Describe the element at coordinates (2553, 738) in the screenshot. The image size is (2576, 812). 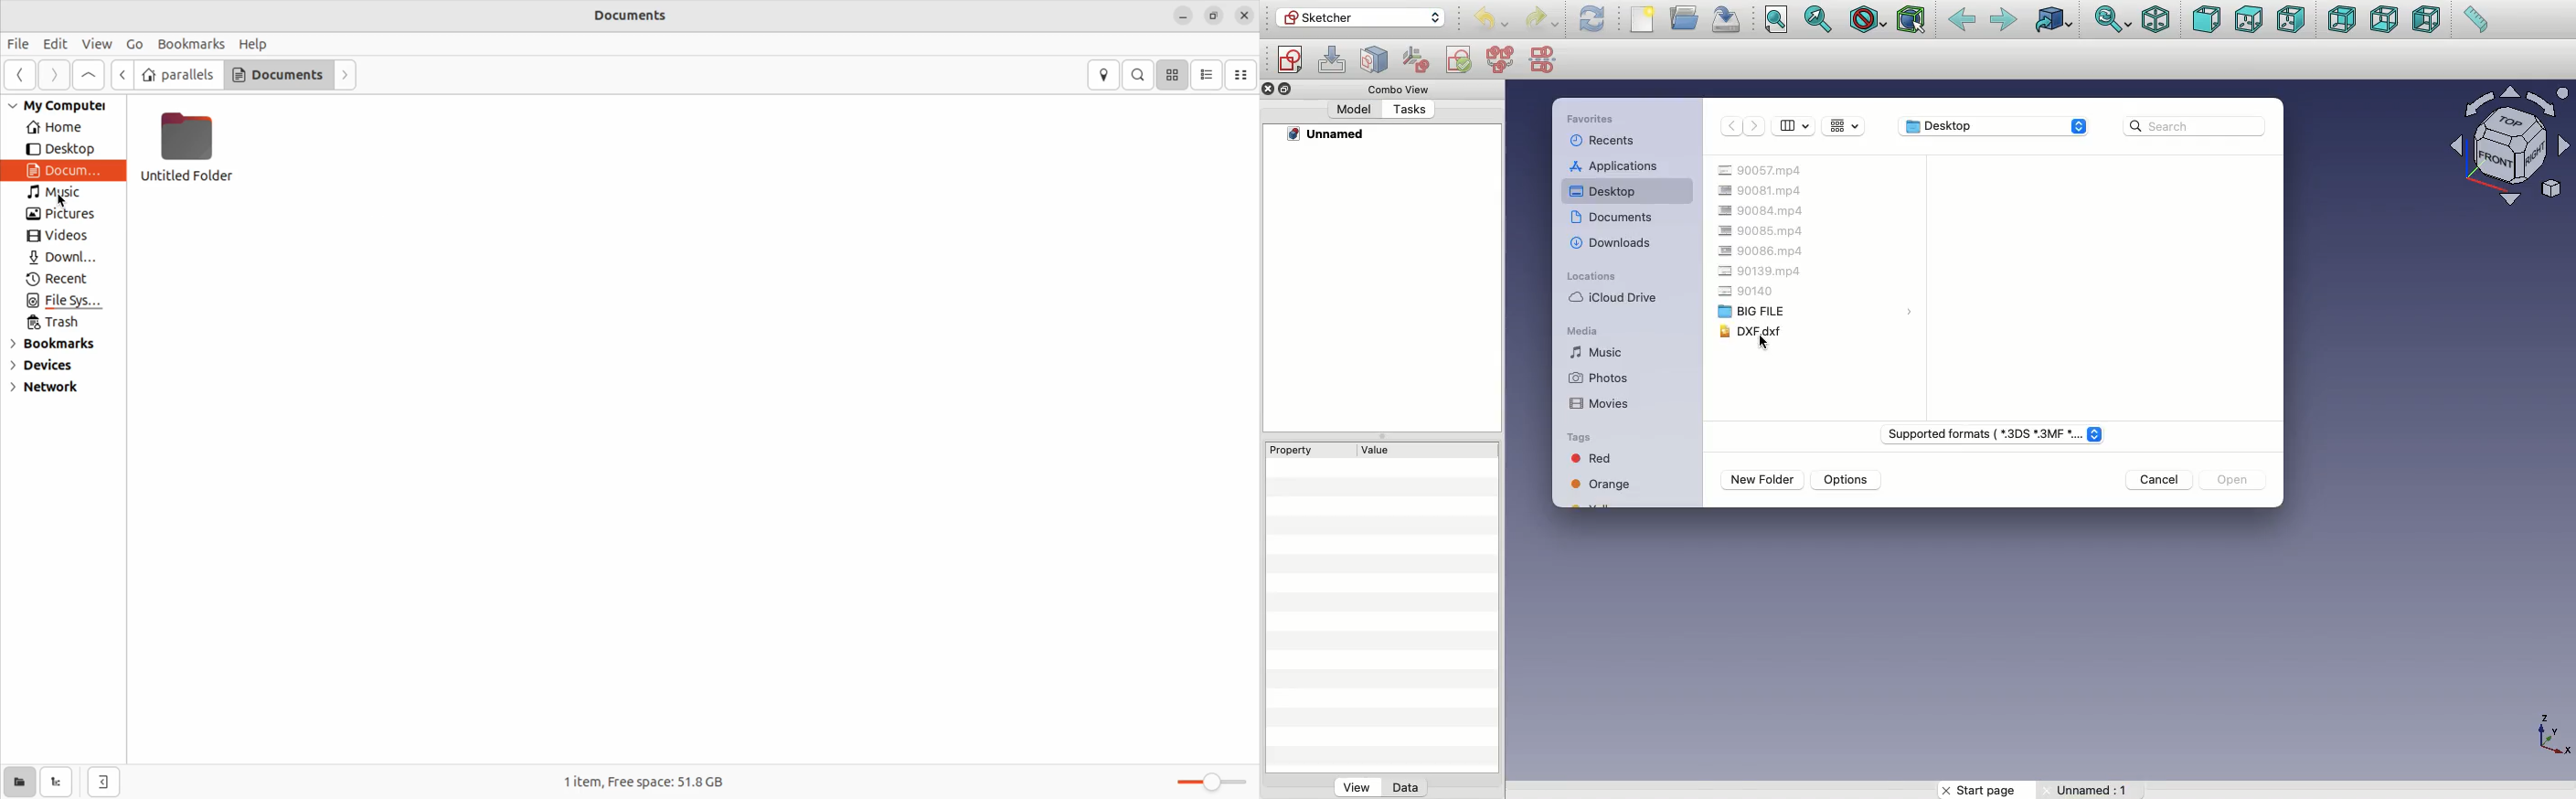
I see `Axis` at that location.